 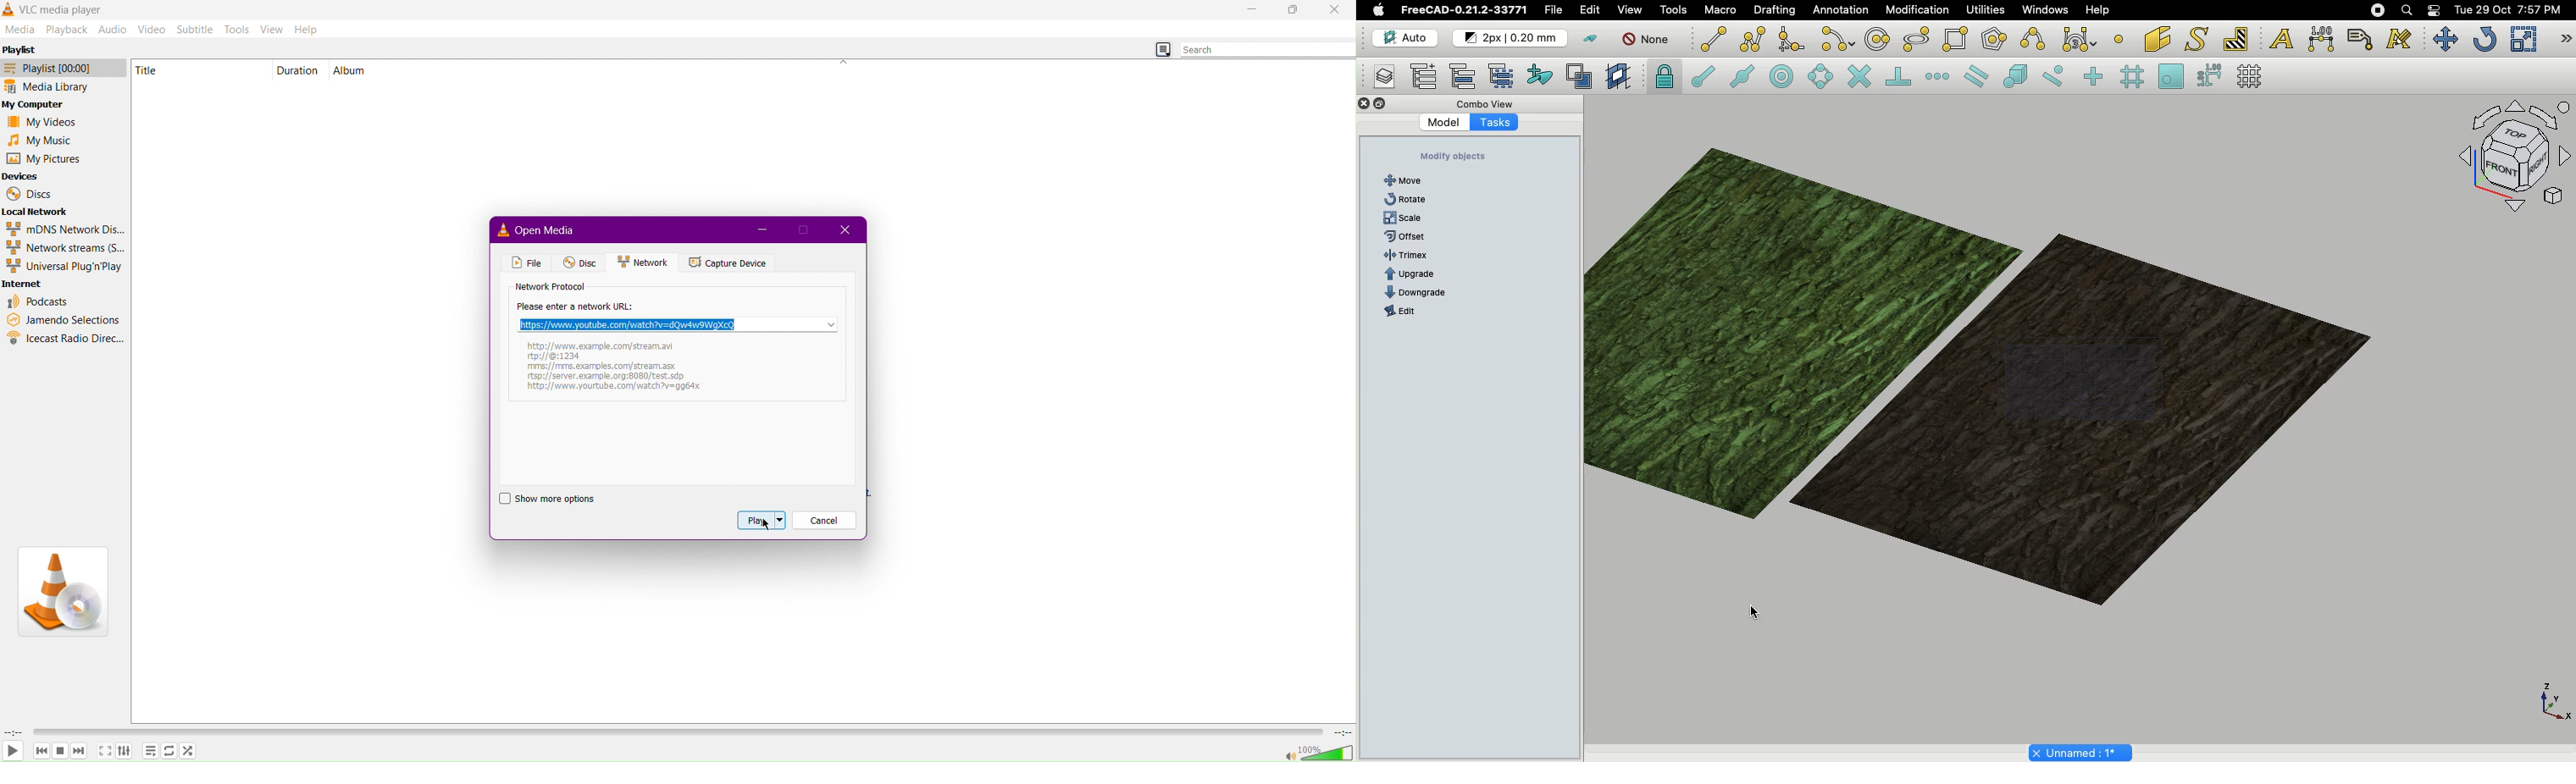 I want to click on Playlist, so click(x=21, y=53).